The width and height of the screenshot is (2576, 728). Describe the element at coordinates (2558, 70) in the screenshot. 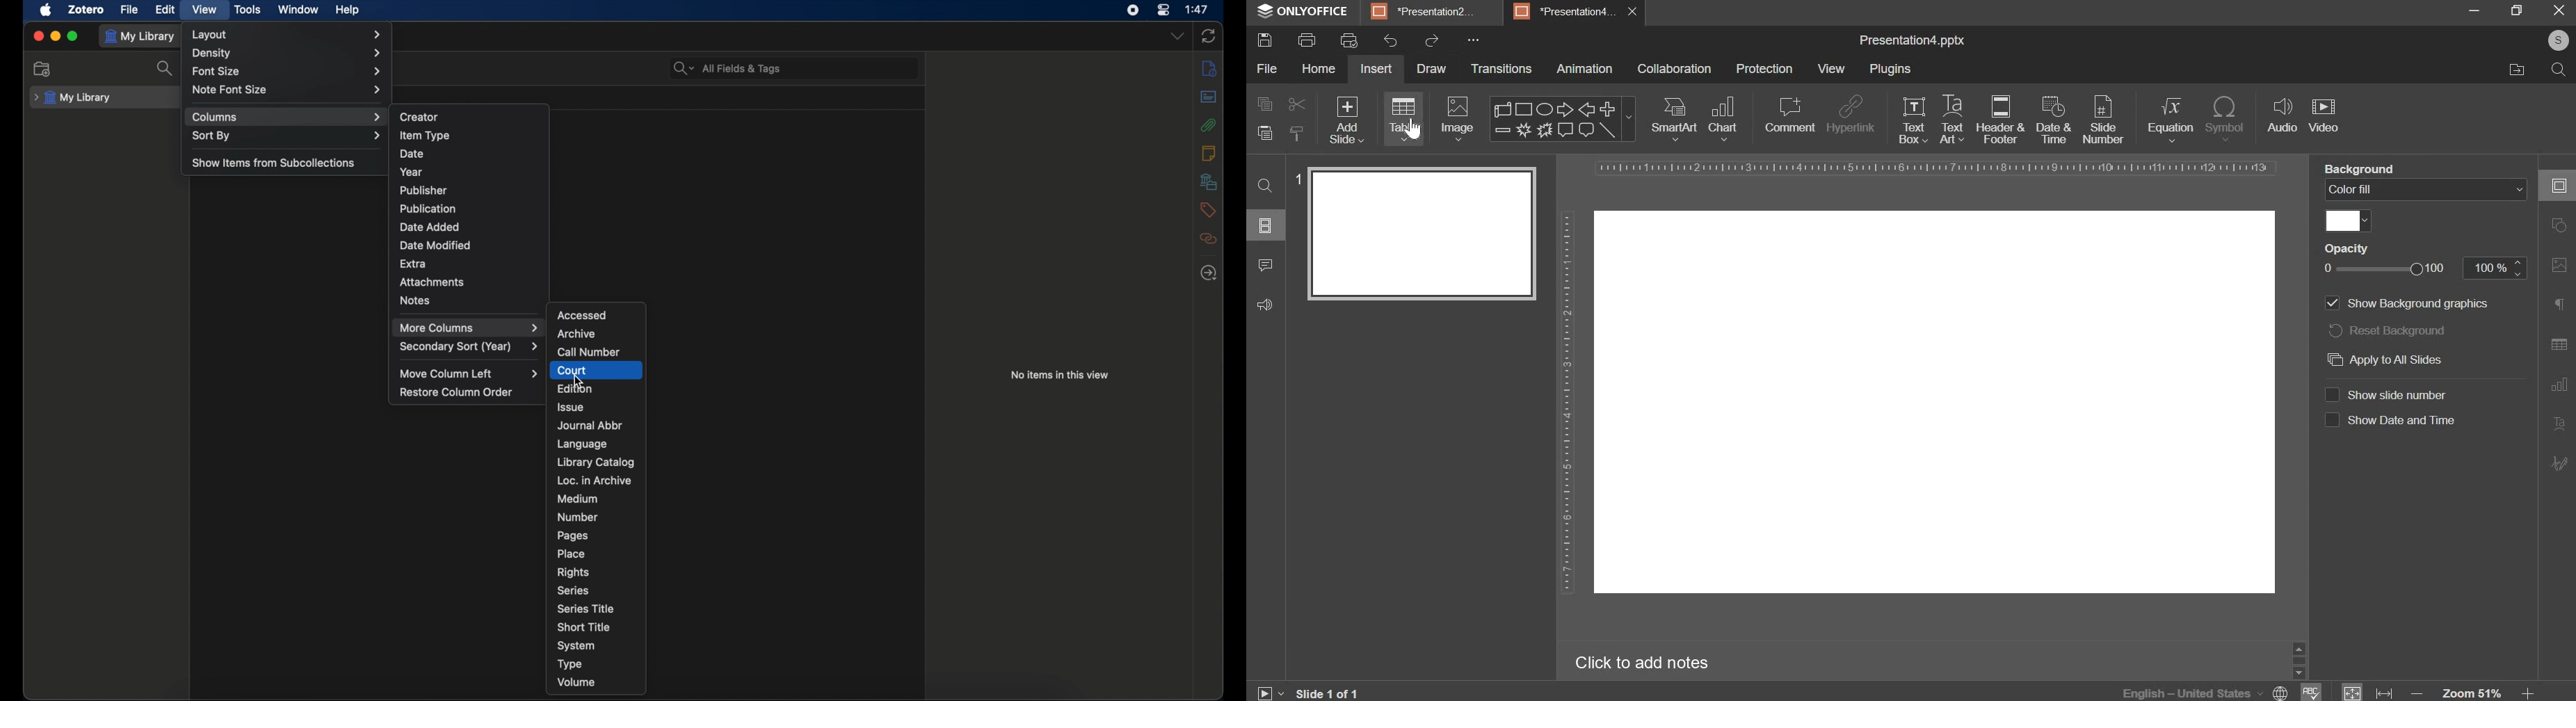

I see `search` at that location.